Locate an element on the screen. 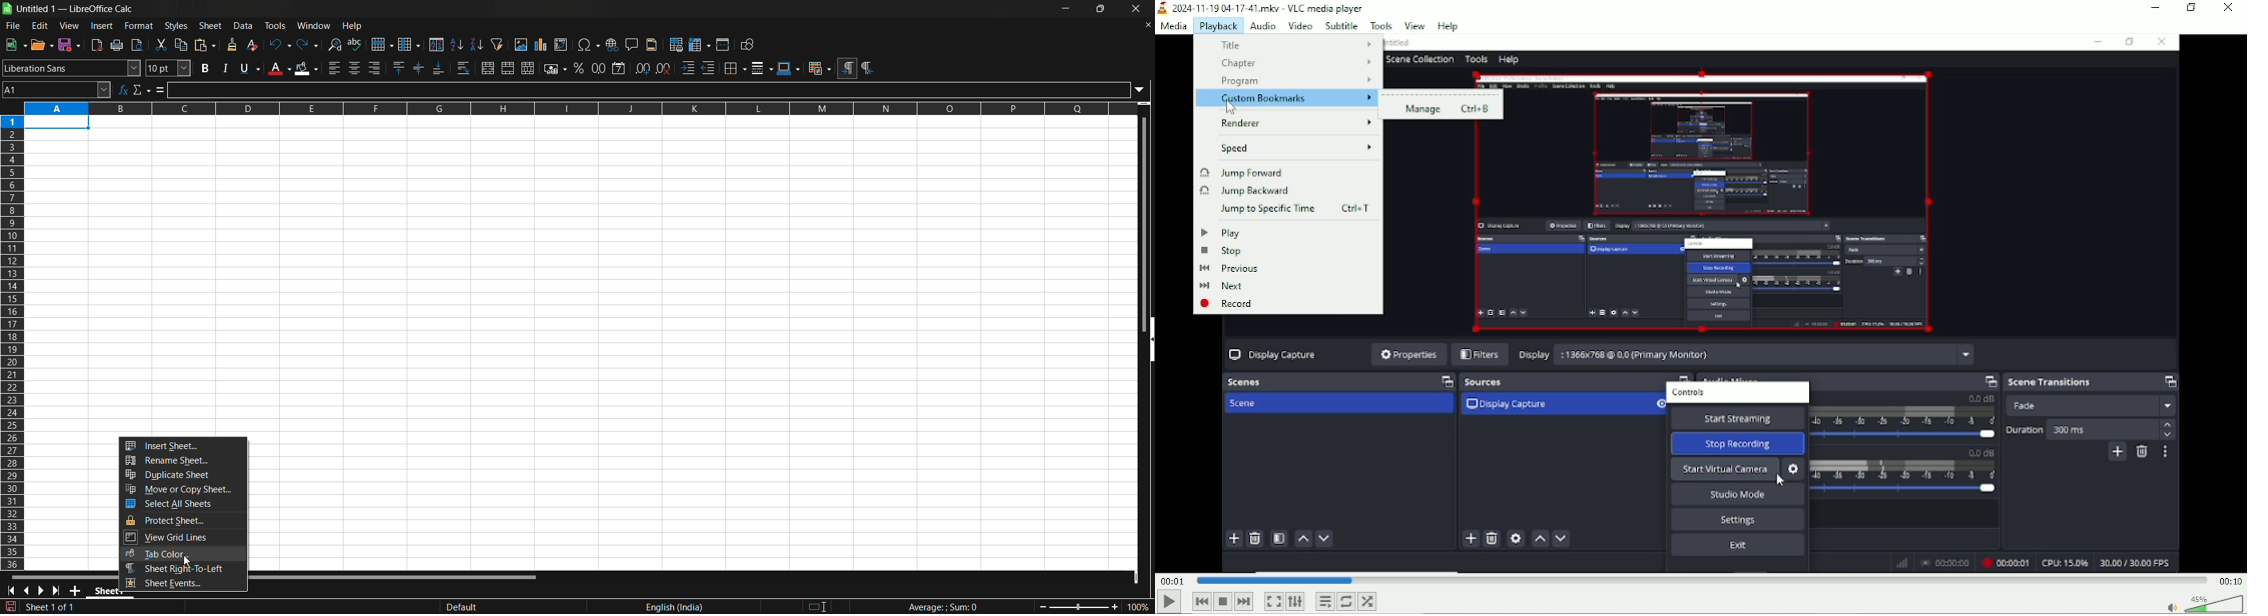  vertical scroll bar is located at coordinates (1143, 216).